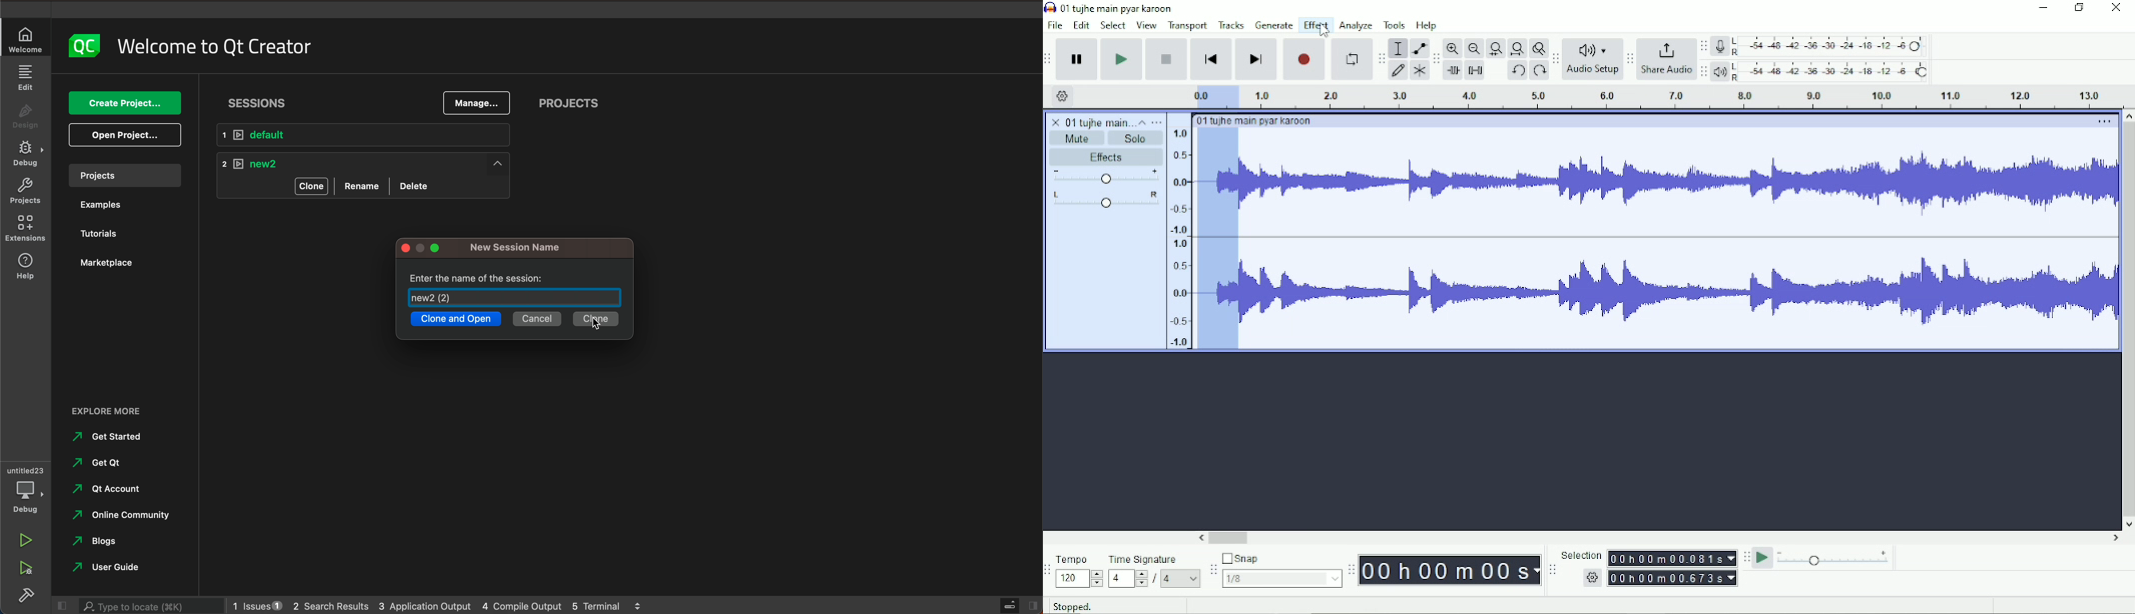 The width and height of the screenshot is (2156, 616). What do you see at coordinates (1146, 25) in the screenshot?
I see `View` at bounding box center [1146, 25].